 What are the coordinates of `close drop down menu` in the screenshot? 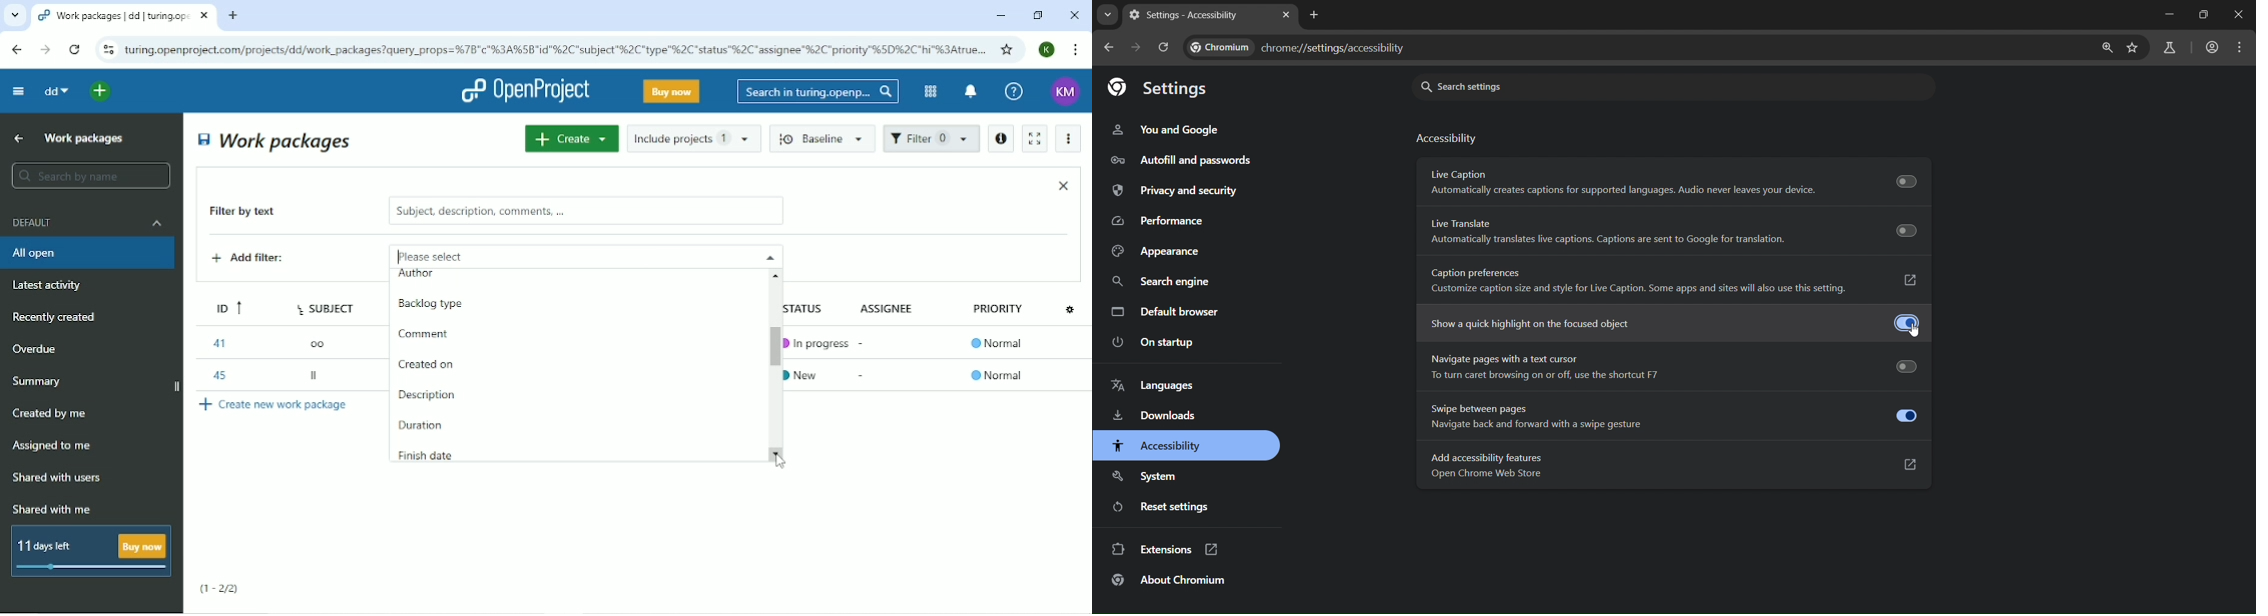 It's located at (768, 256).